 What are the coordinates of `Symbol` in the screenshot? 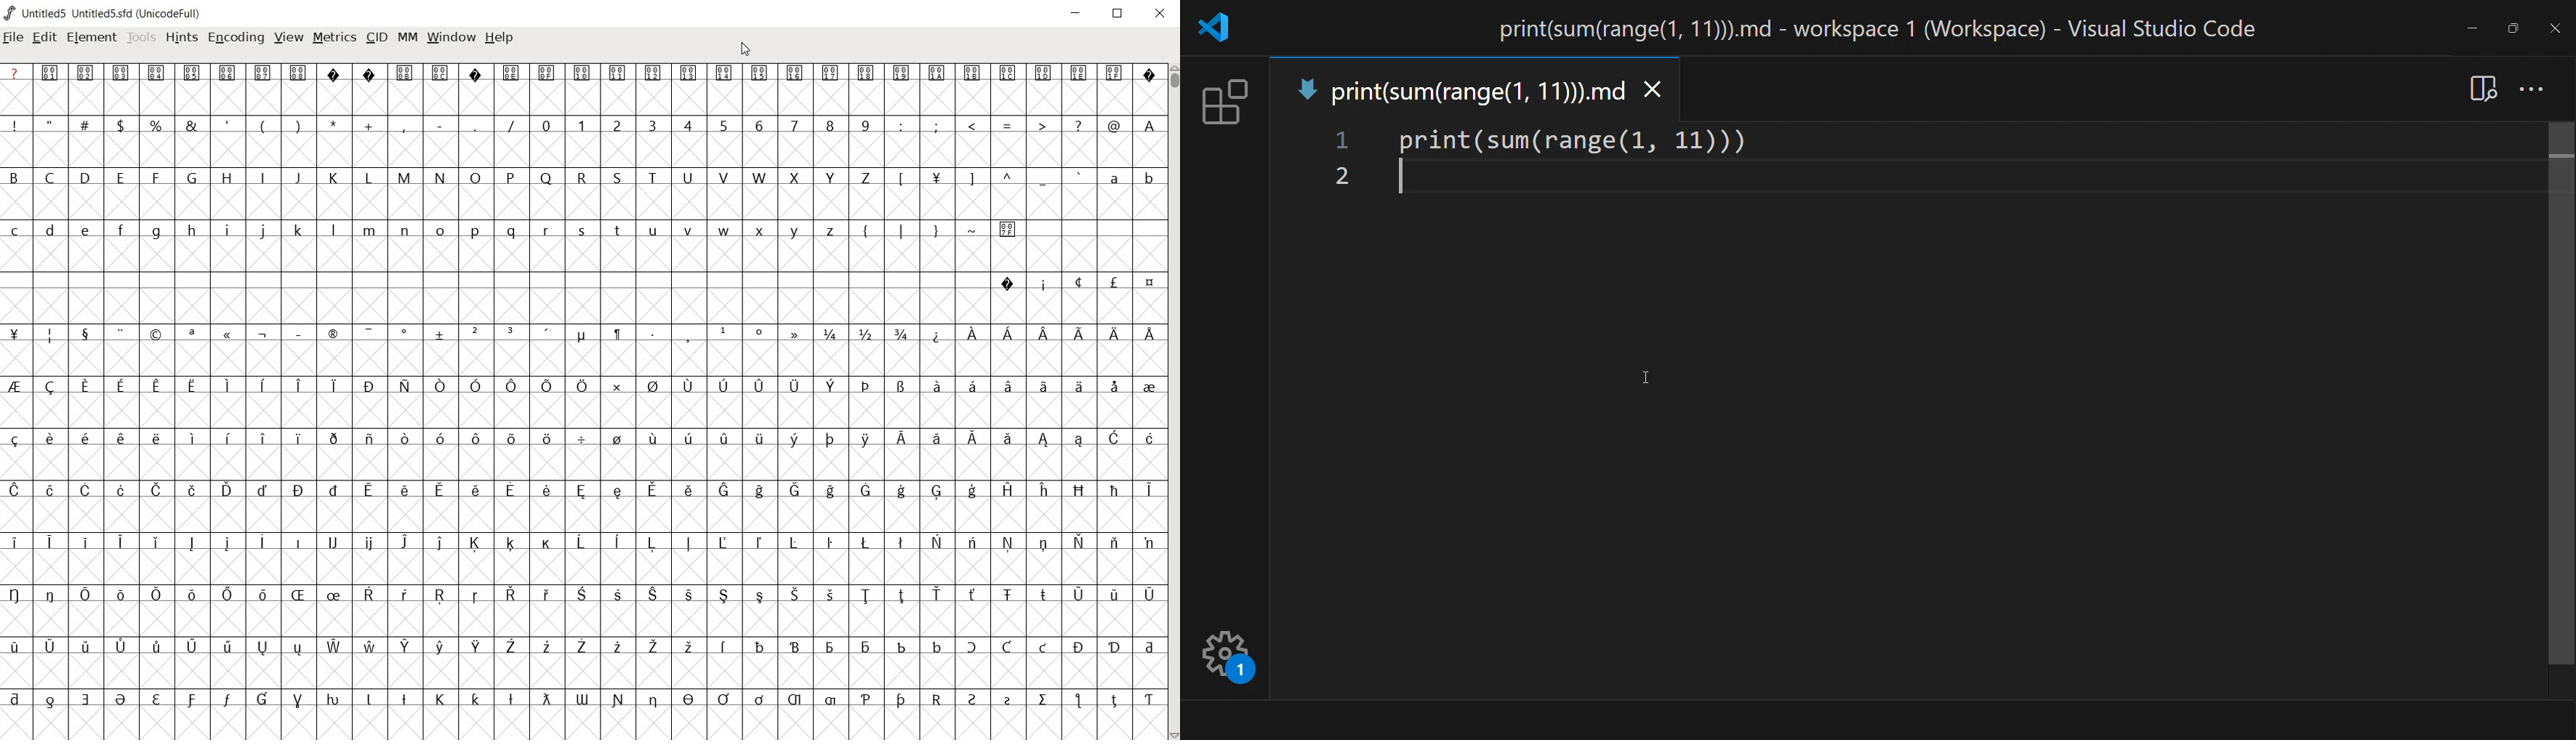 It's located at (17, 647).